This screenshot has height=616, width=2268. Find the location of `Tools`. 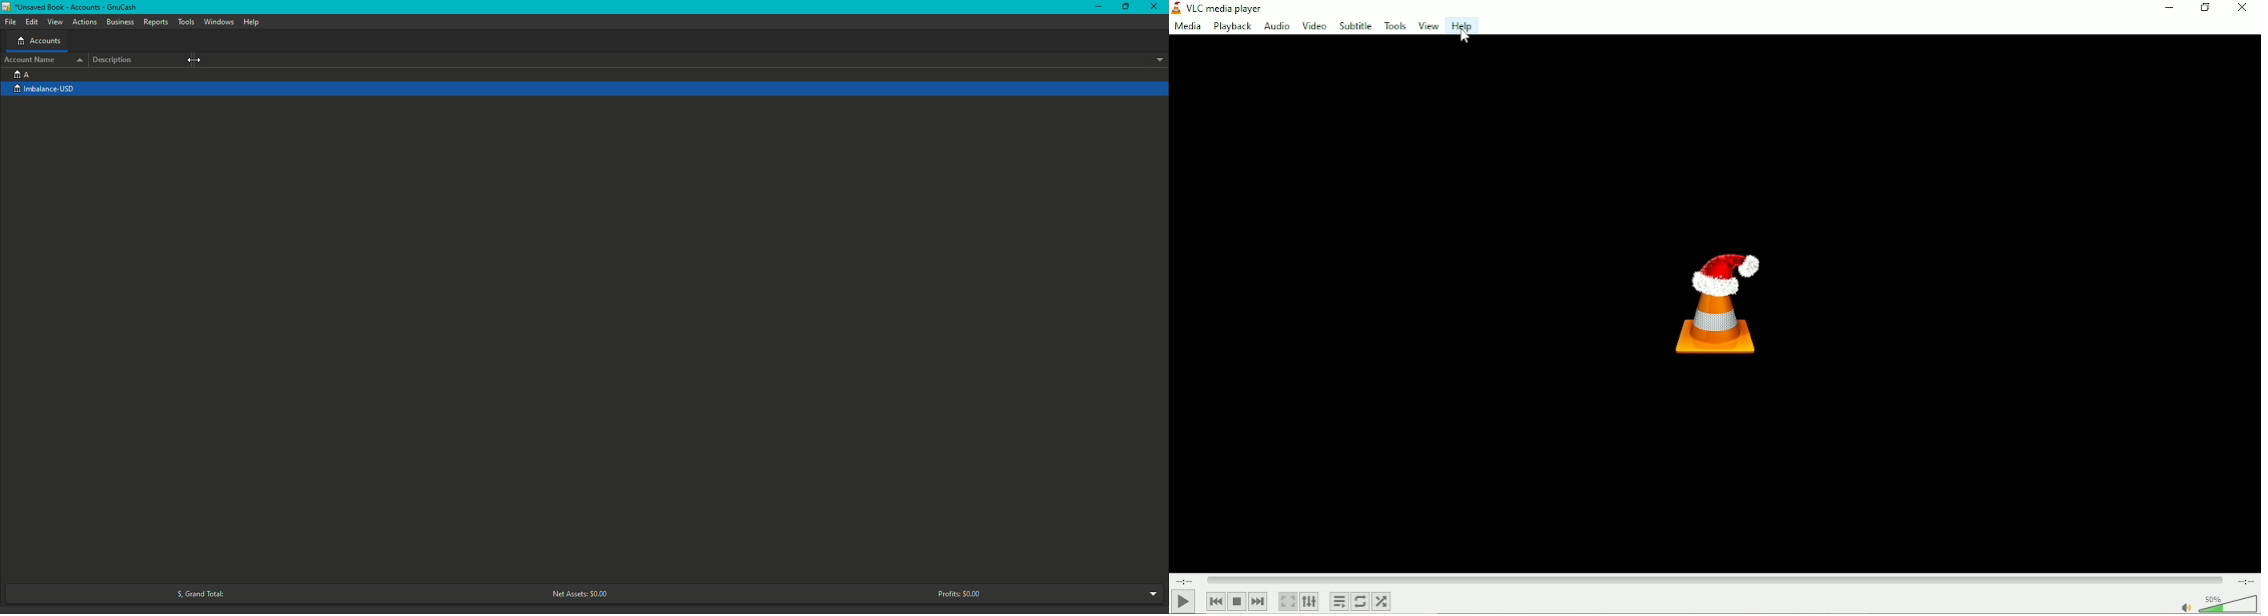

Tools is located at coordinates (188, 22).